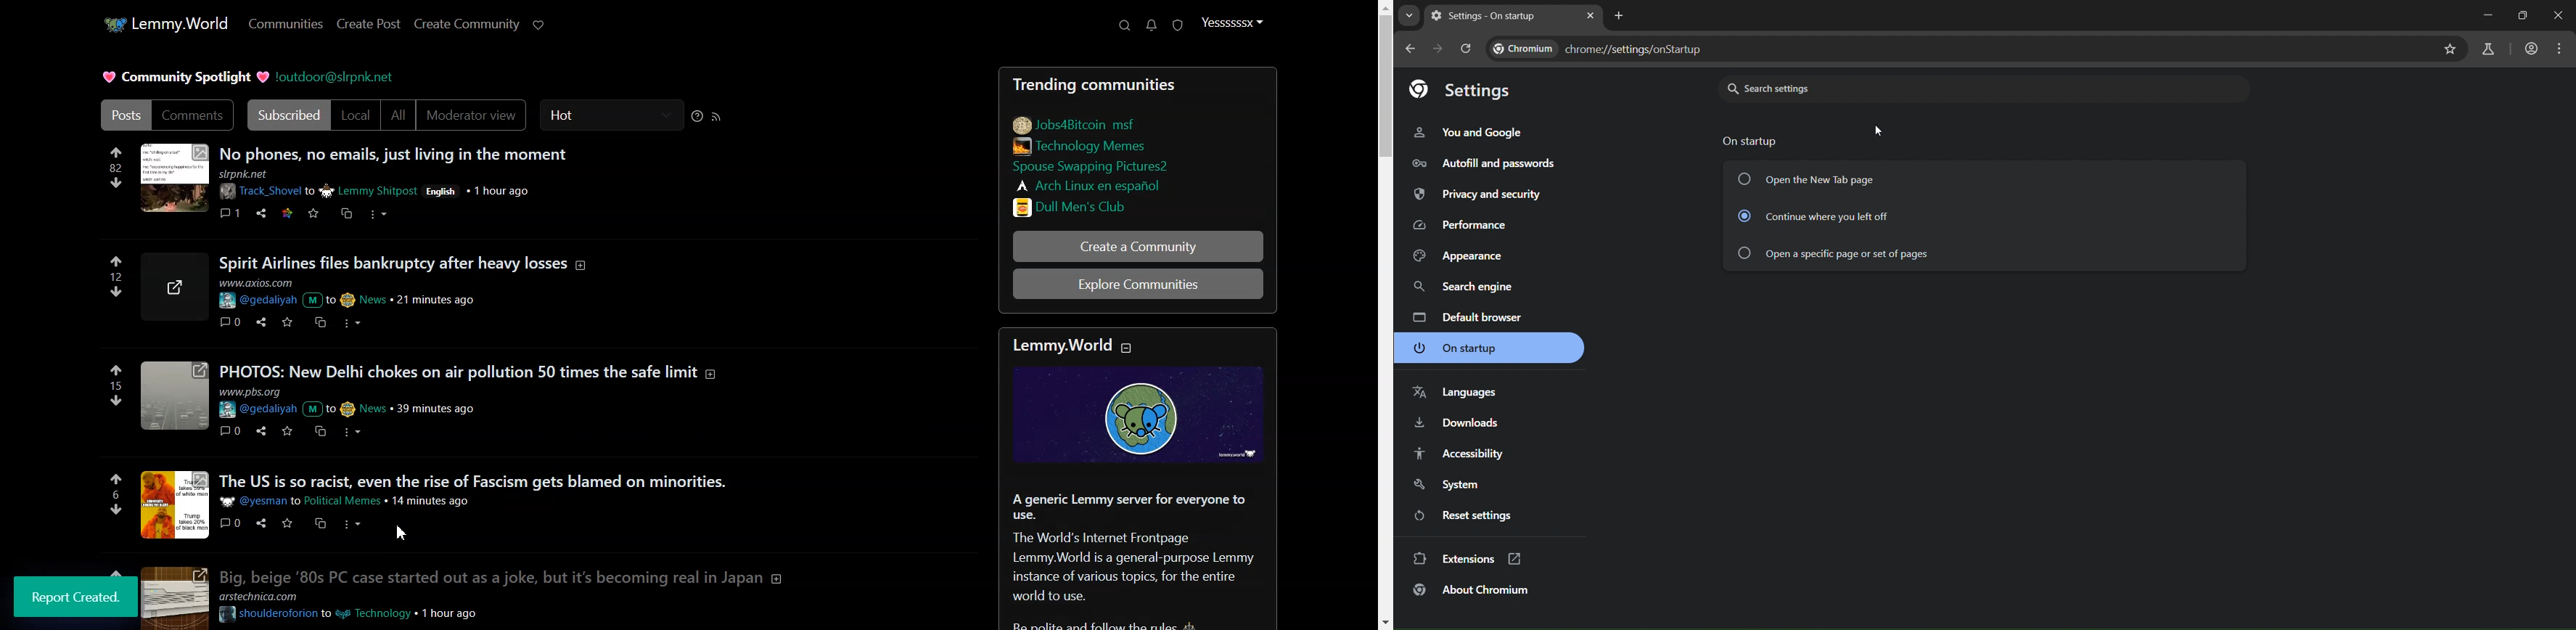 This screenshot has width=2576, height=644. Describe the element at coordinates (1459, 456) in the screenshot. I see `accessibility` at that location.